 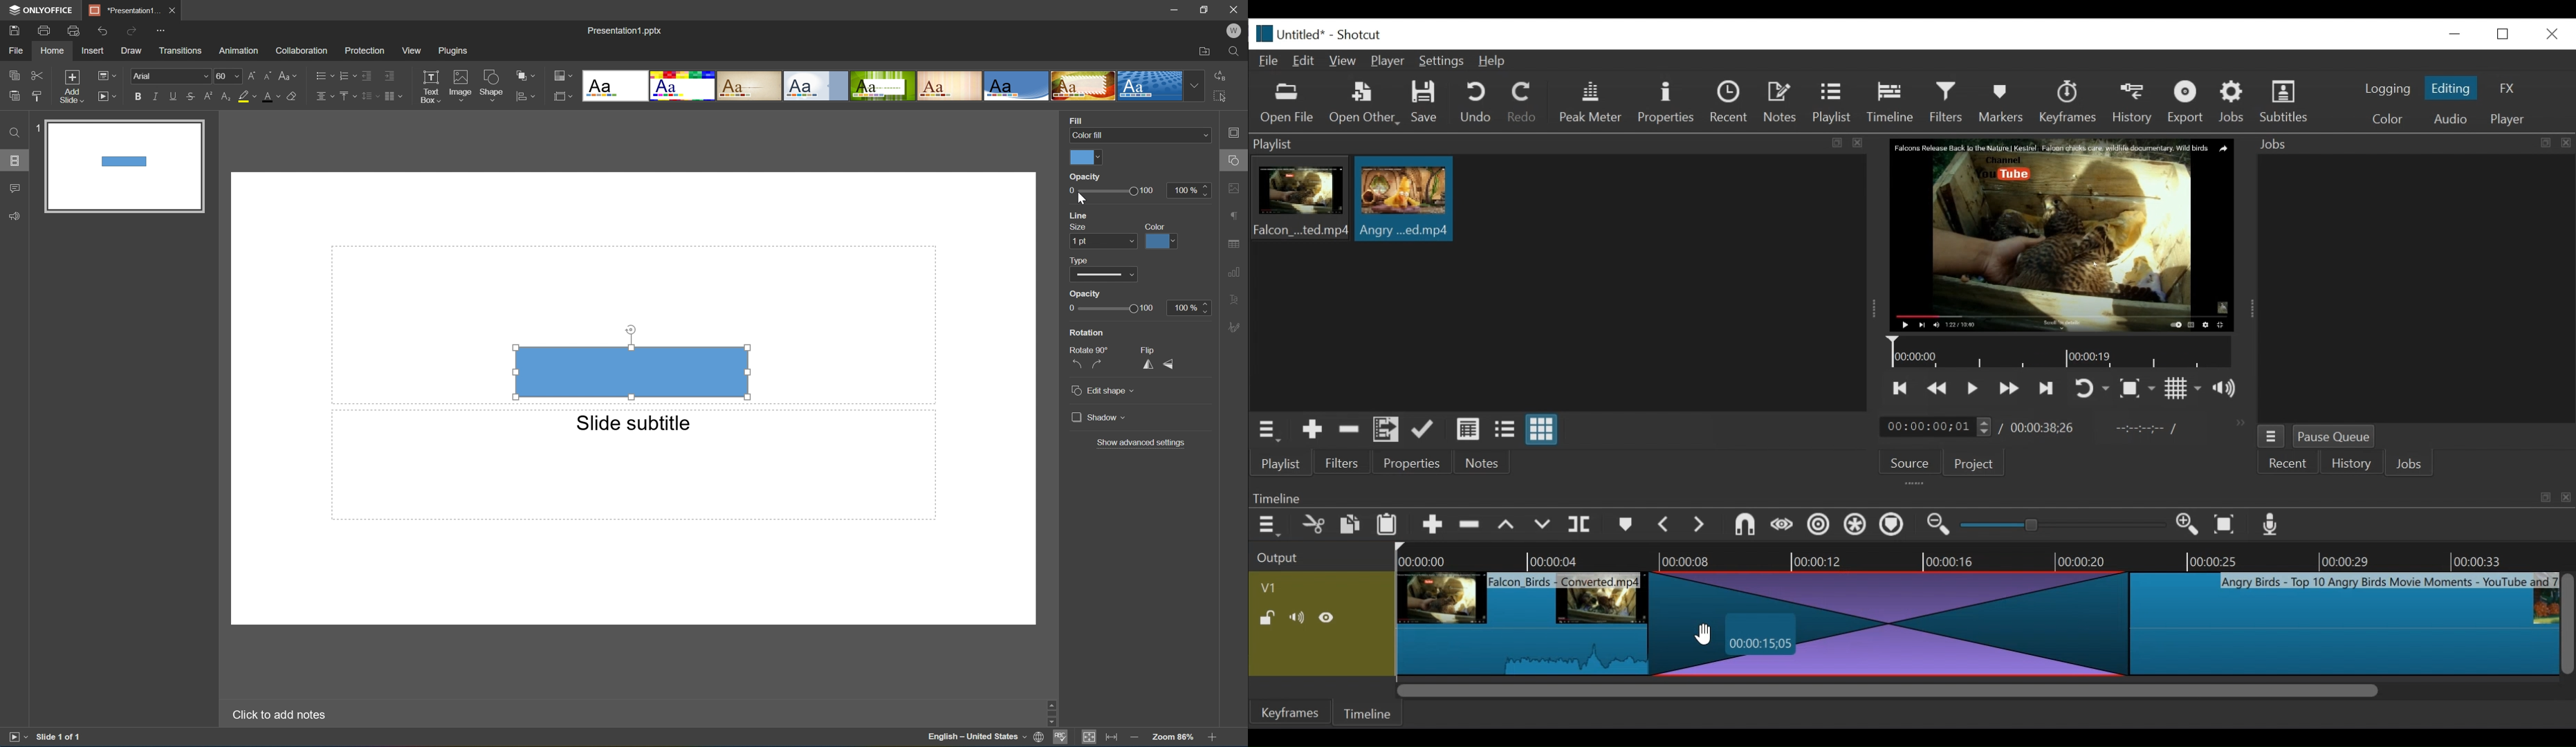 What do you see at coordinates (1134, 737) in the screenshot?
I see `Zoom out` at bounding box center [1134, 737].